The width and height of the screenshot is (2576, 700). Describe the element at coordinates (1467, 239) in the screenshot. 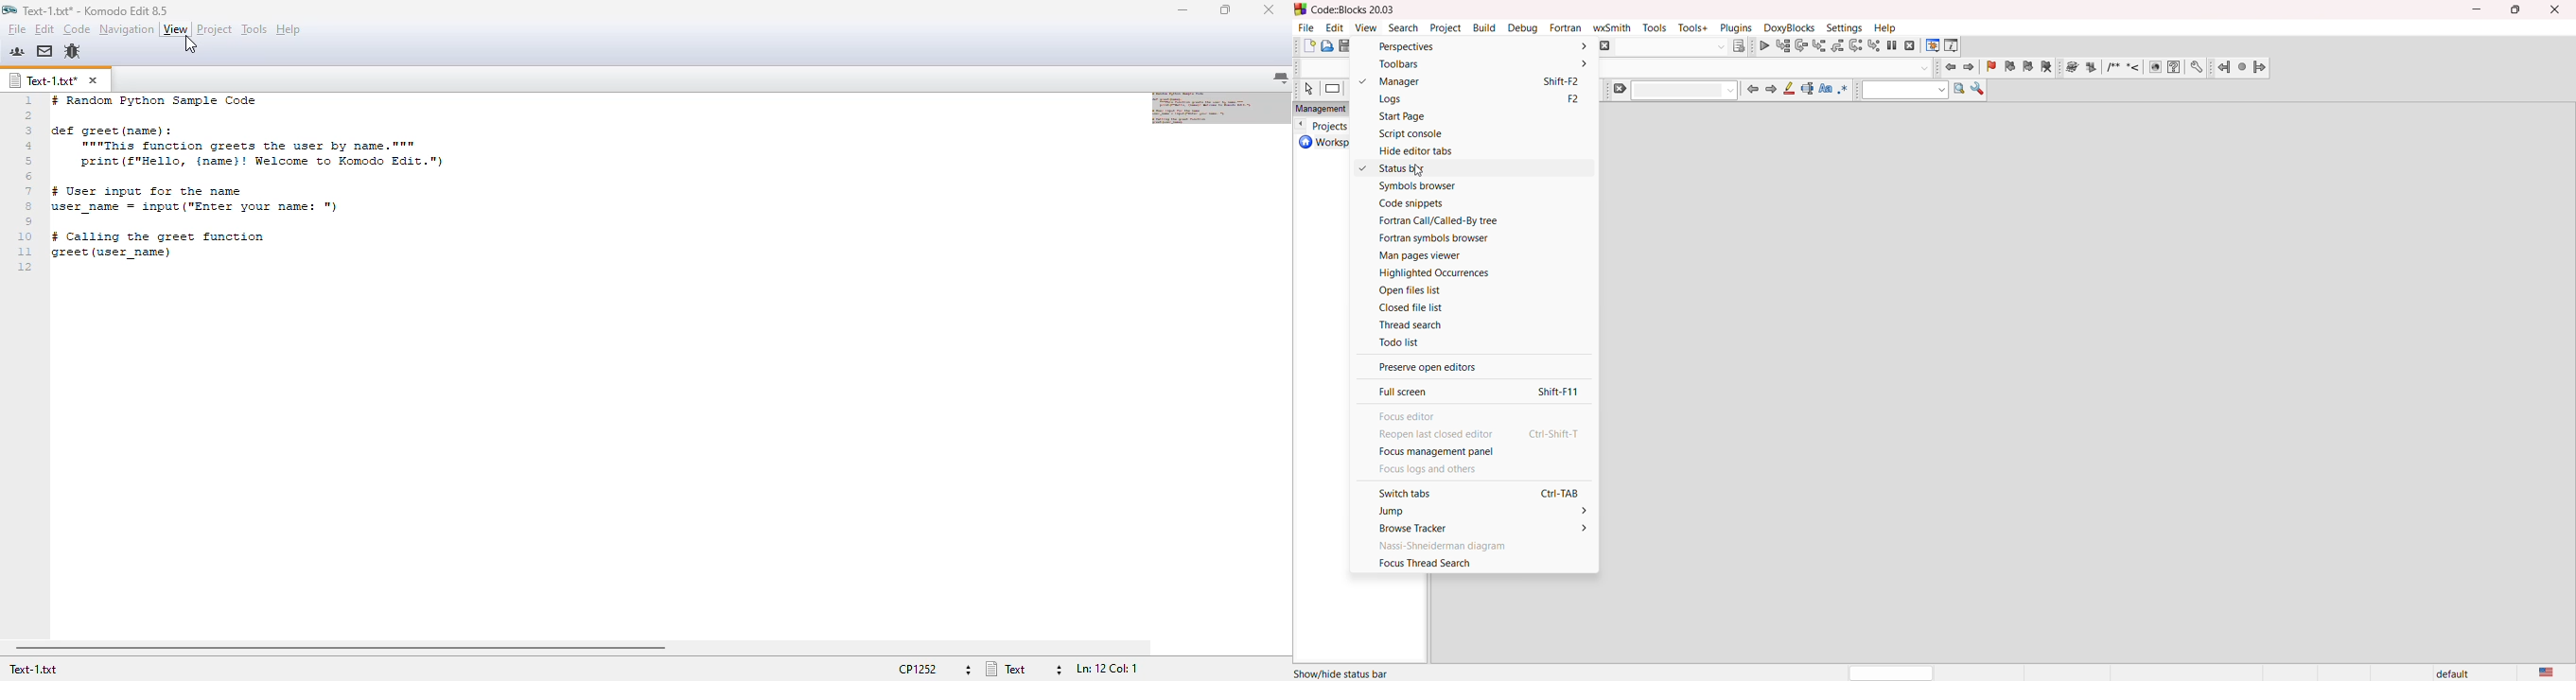

I see `fortran symbols browser` at that location.